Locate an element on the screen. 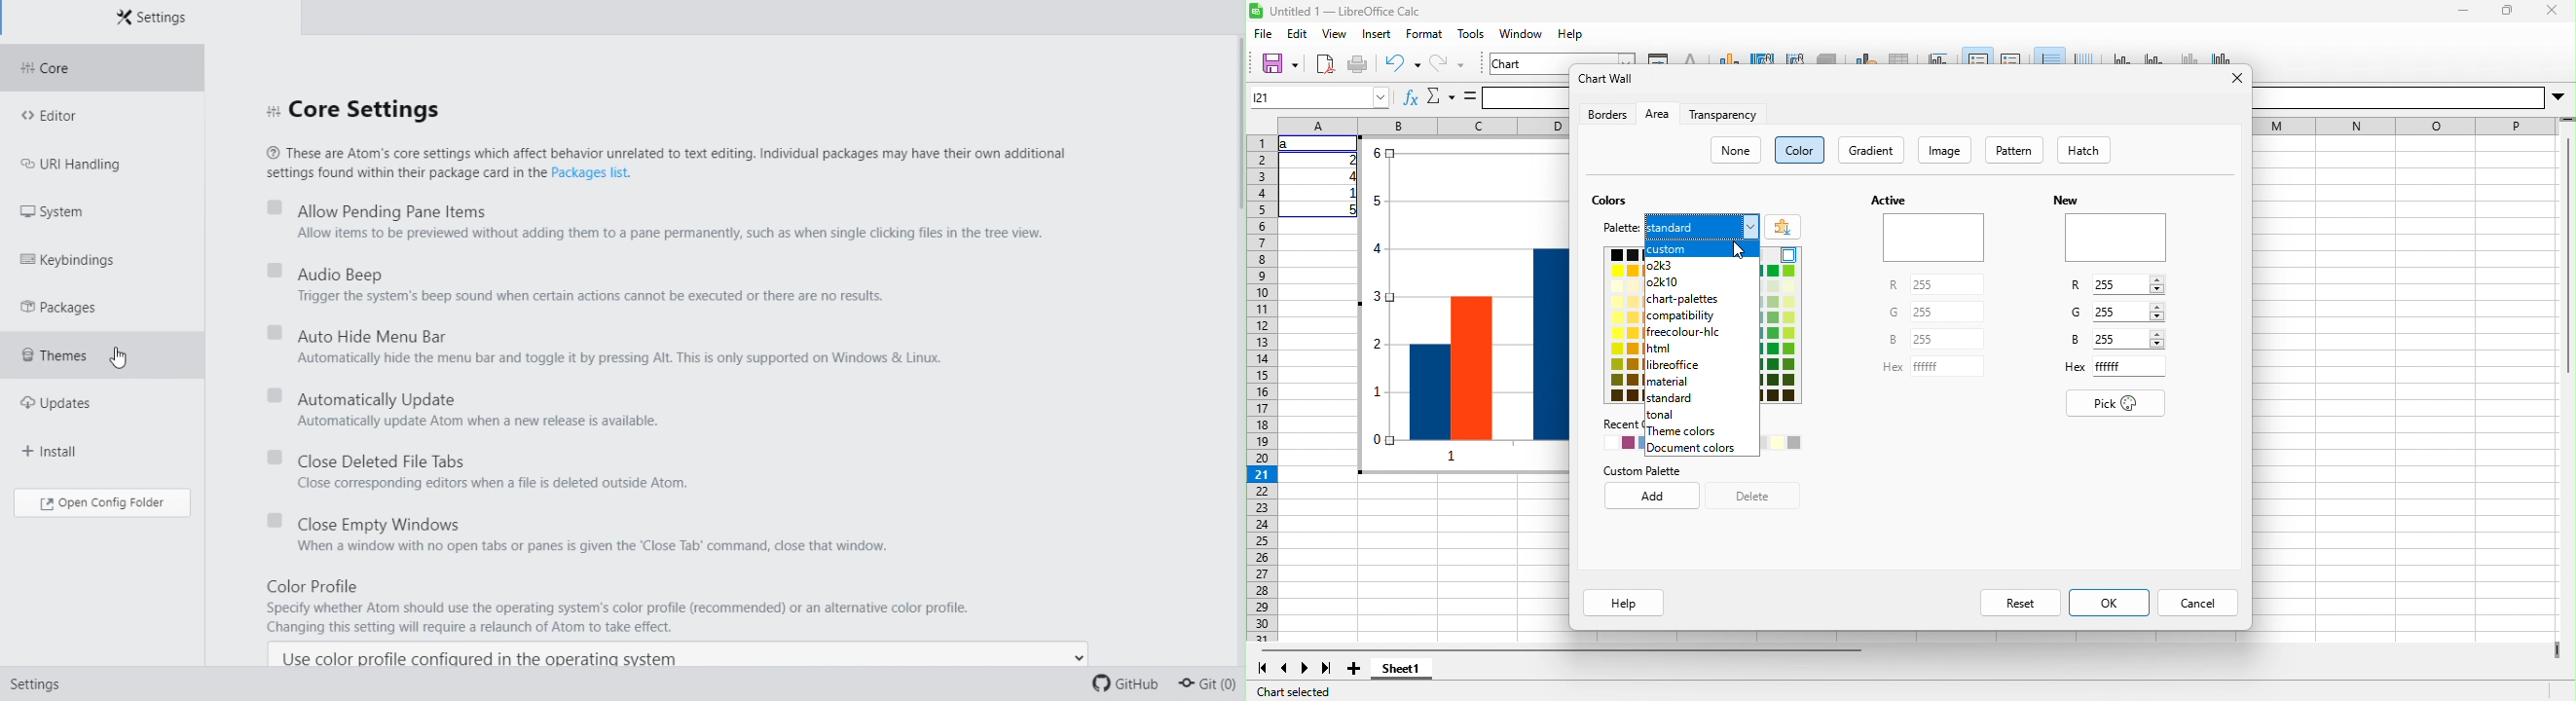 The width and height of the screenshot is (2576, 728). palette is located at coordinates (1621, 228).